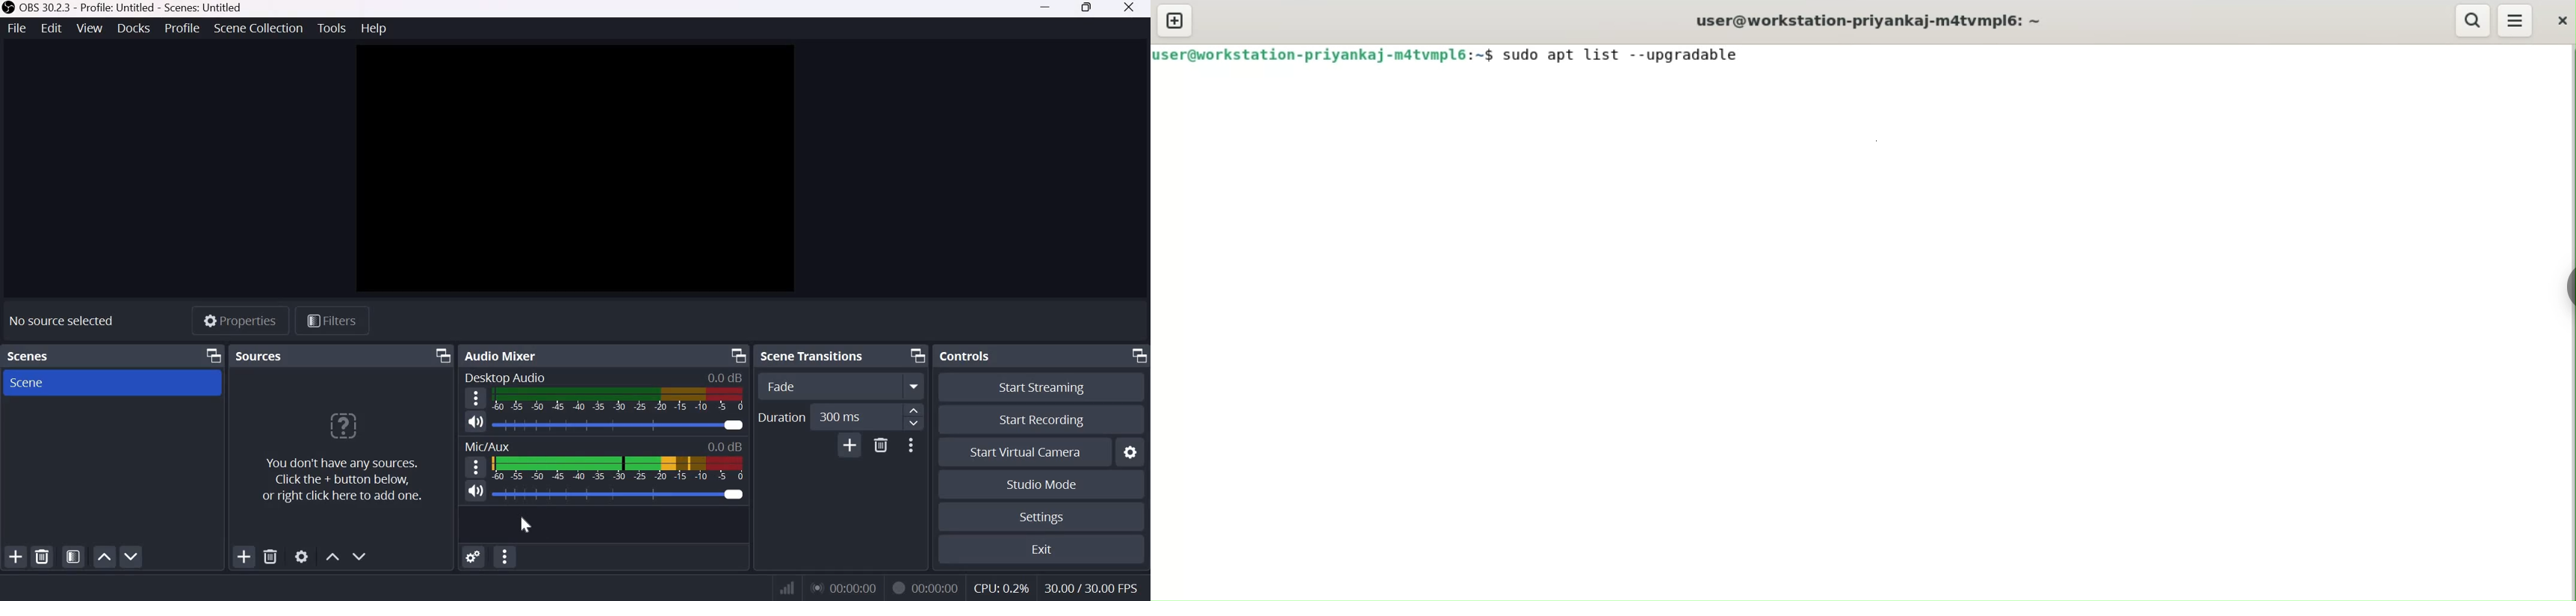  Describe the element at coordinates (736, 356) in the screenshot. I see `Dock Options icon` at that location.